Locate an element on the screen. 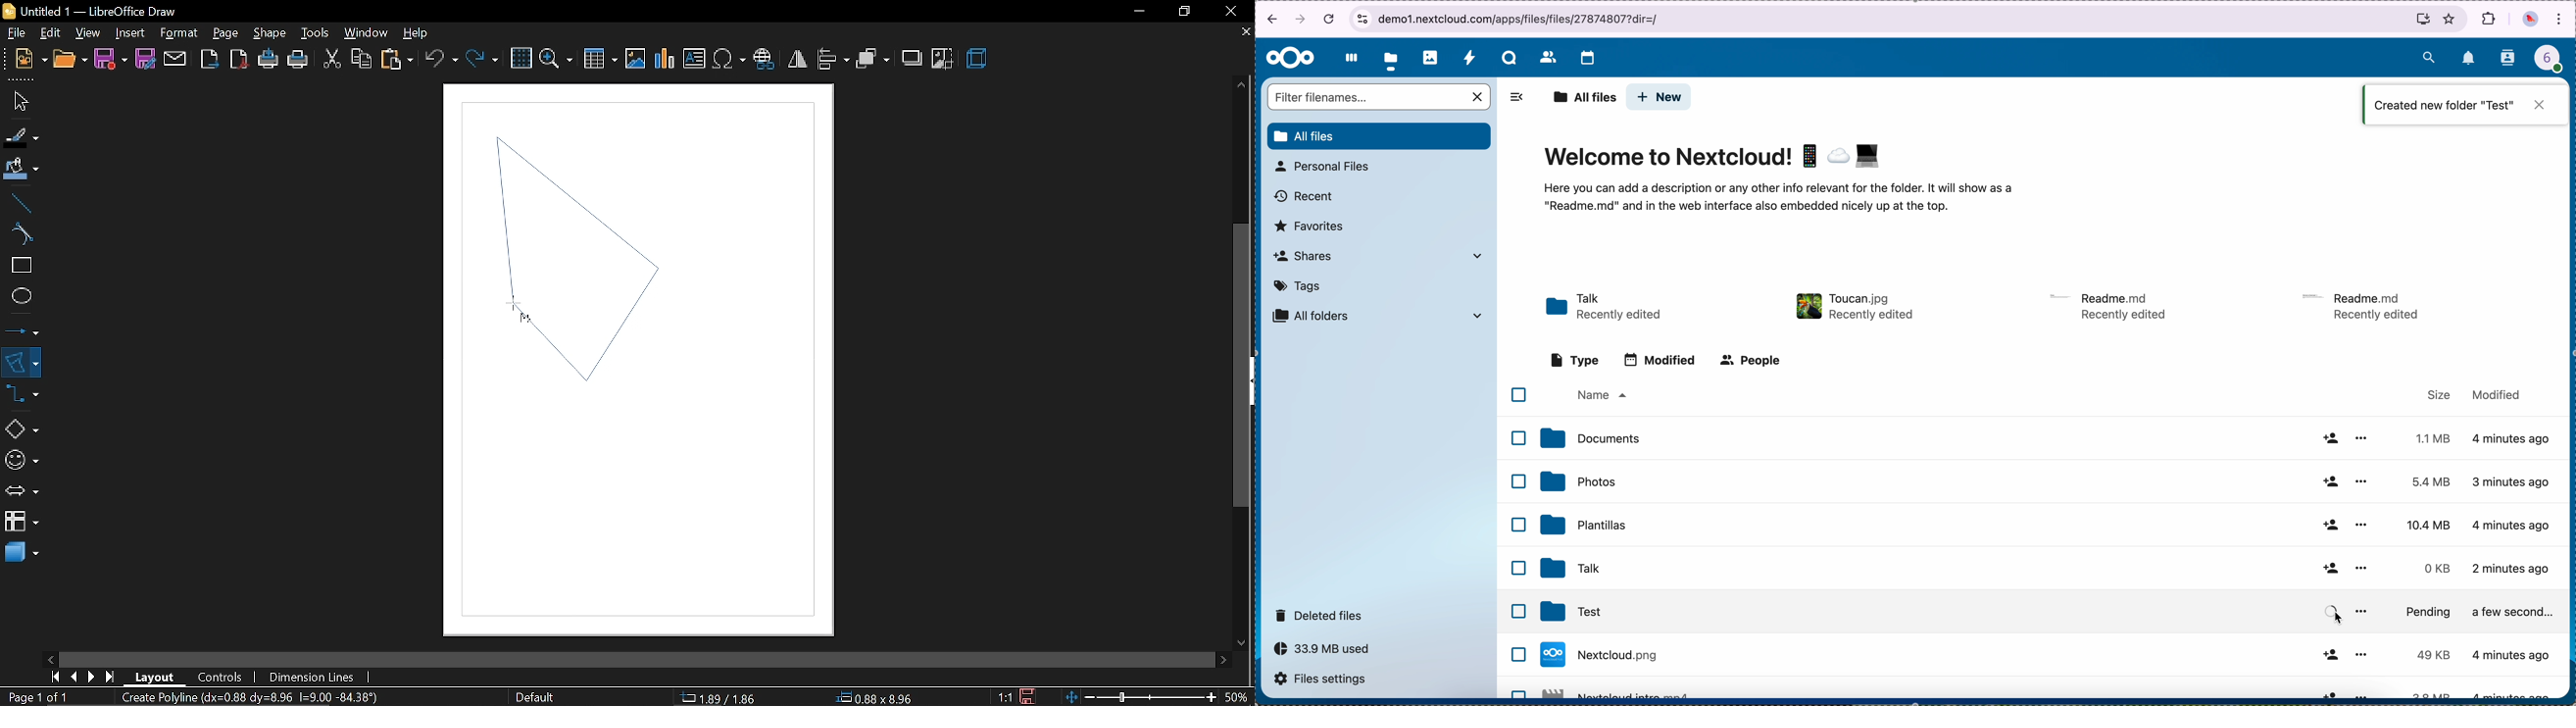 This screenshot has width=2576, height=728. fromat is located at coordinates (178, 33).